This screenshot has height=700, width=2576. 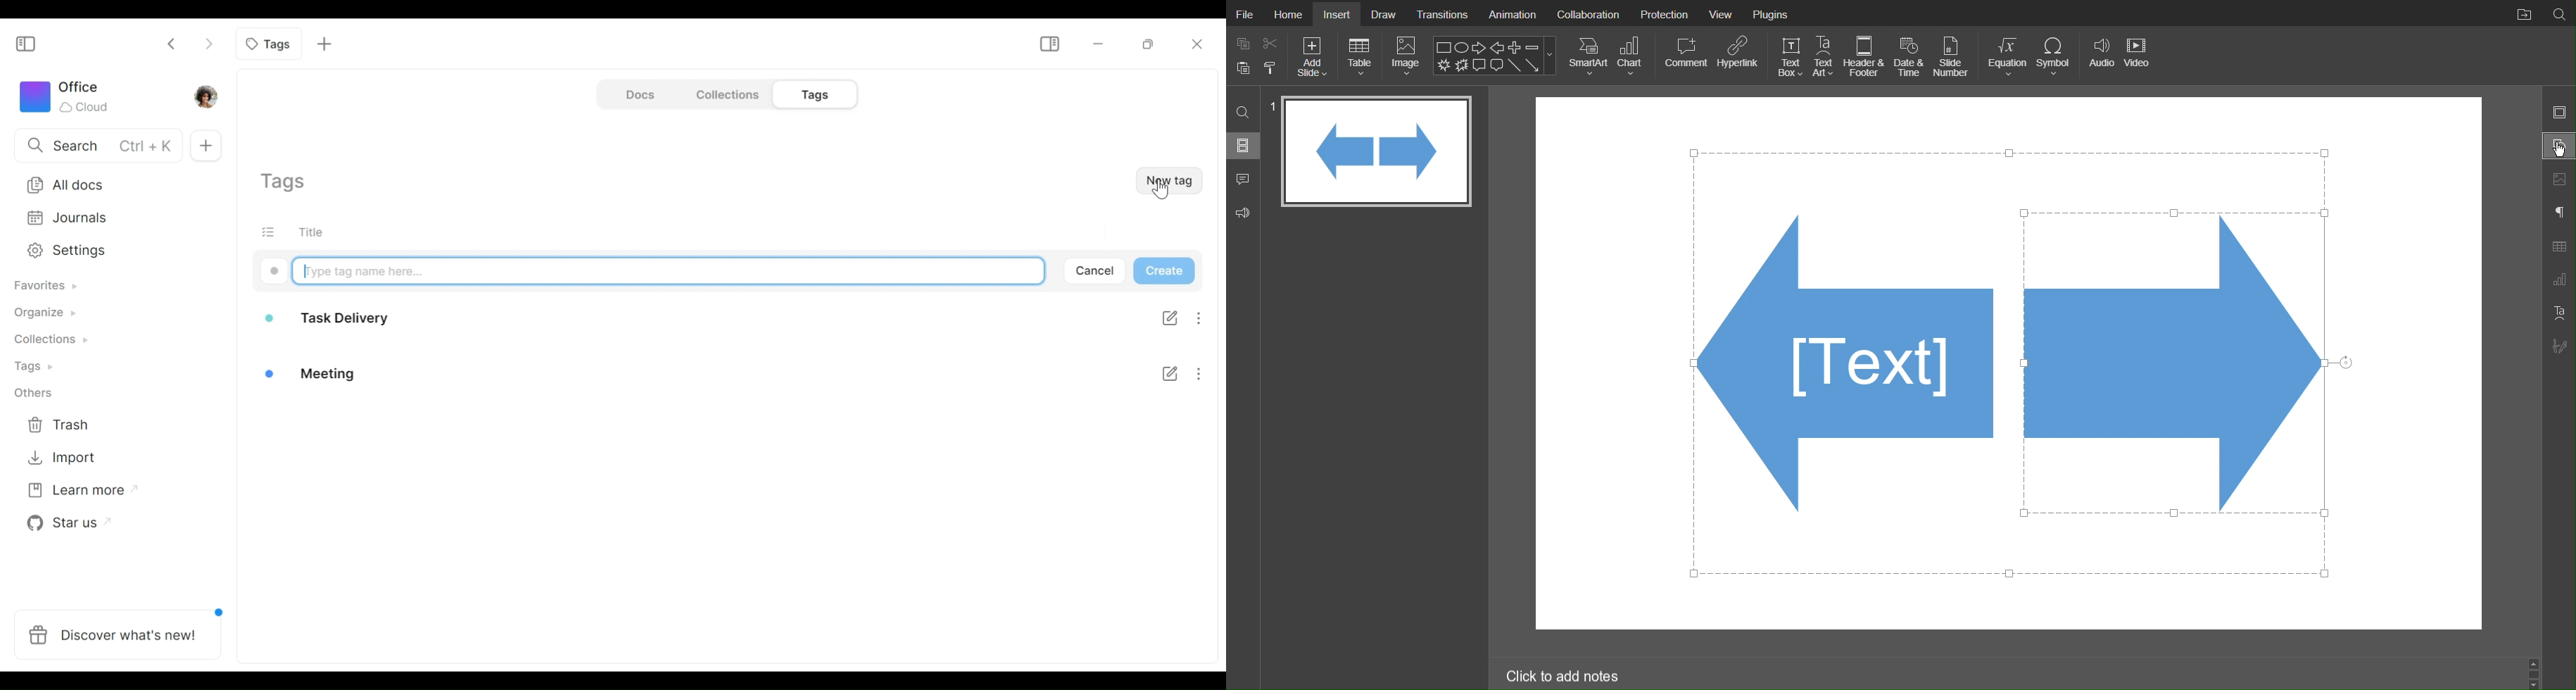 What do you see at coordinates (2559, 13) in the screenshot?
I see `Search` at bounding box center [2559, 13].